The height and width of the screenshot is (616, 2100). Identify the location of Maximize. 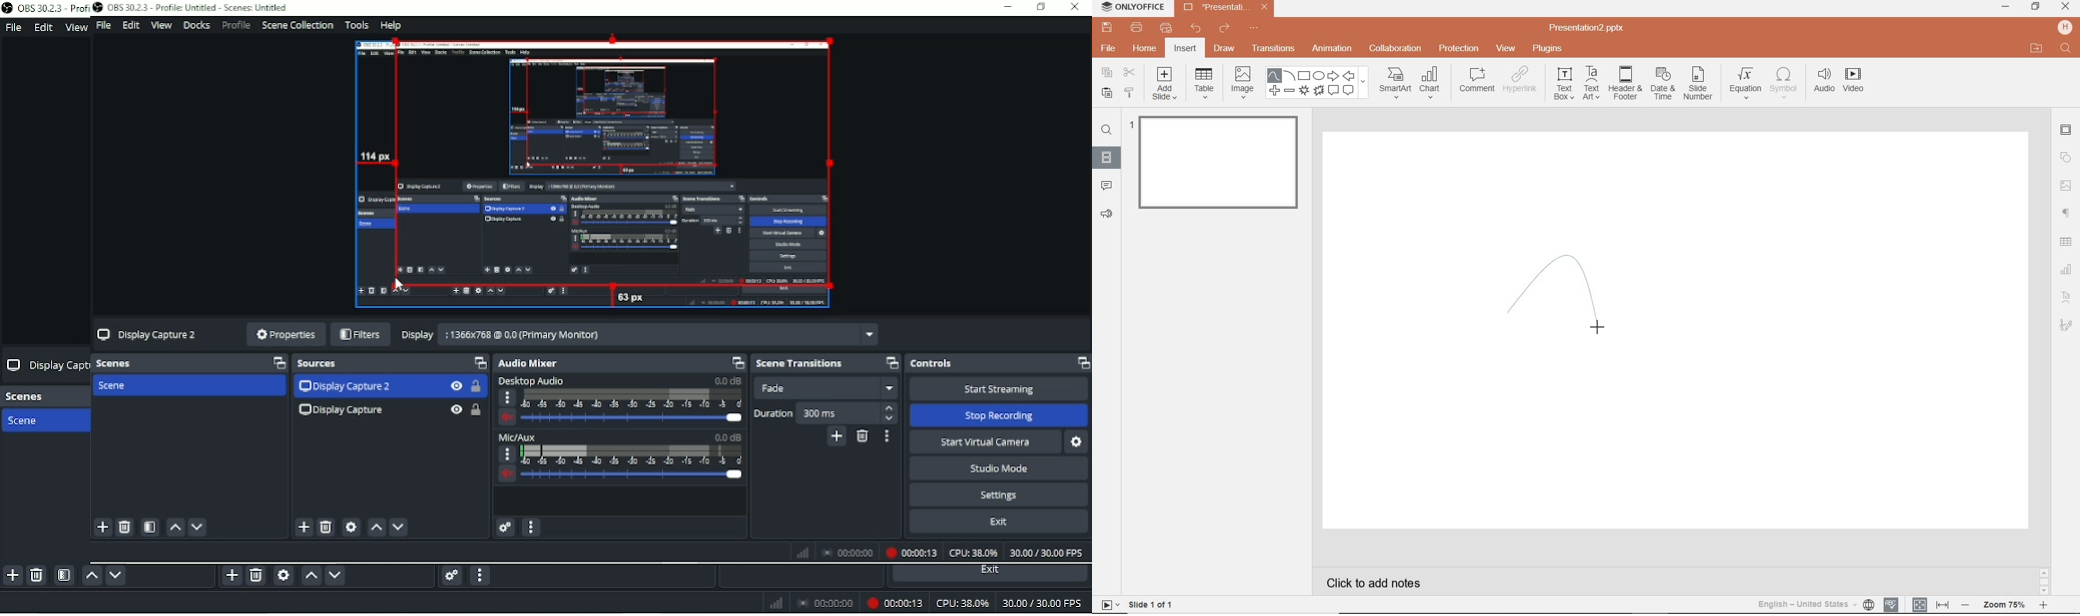
(892, 363).